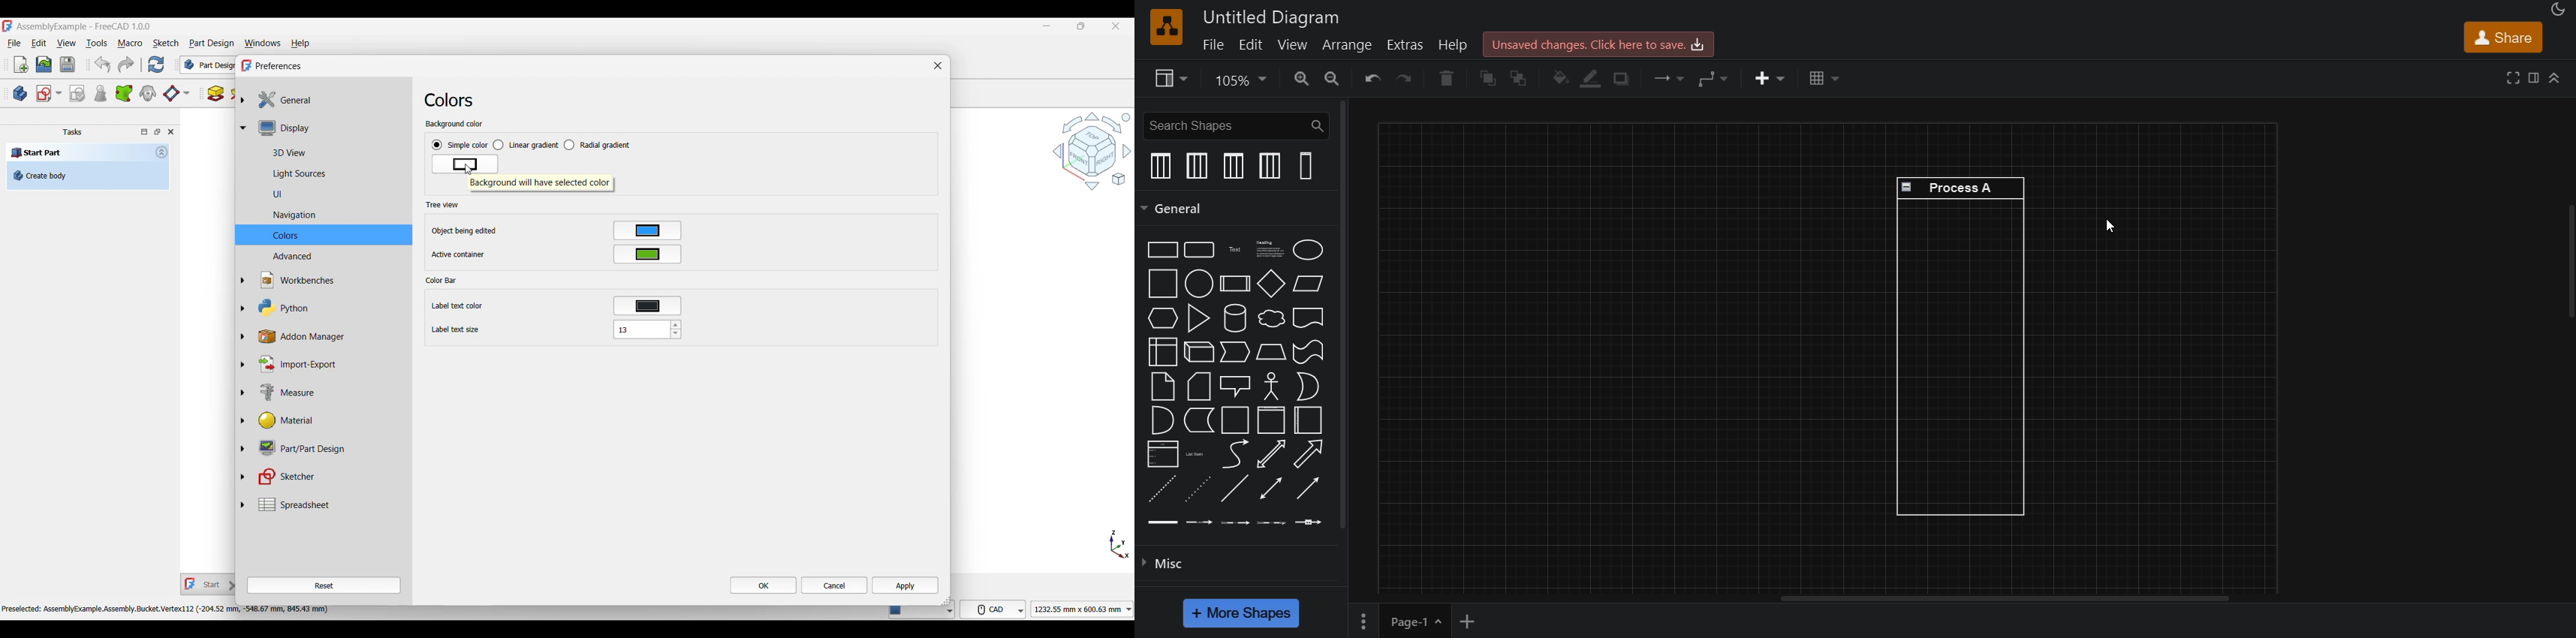  Describe the element at coordinates (1409, 44) in the screenshot. I see `extras` at that location.